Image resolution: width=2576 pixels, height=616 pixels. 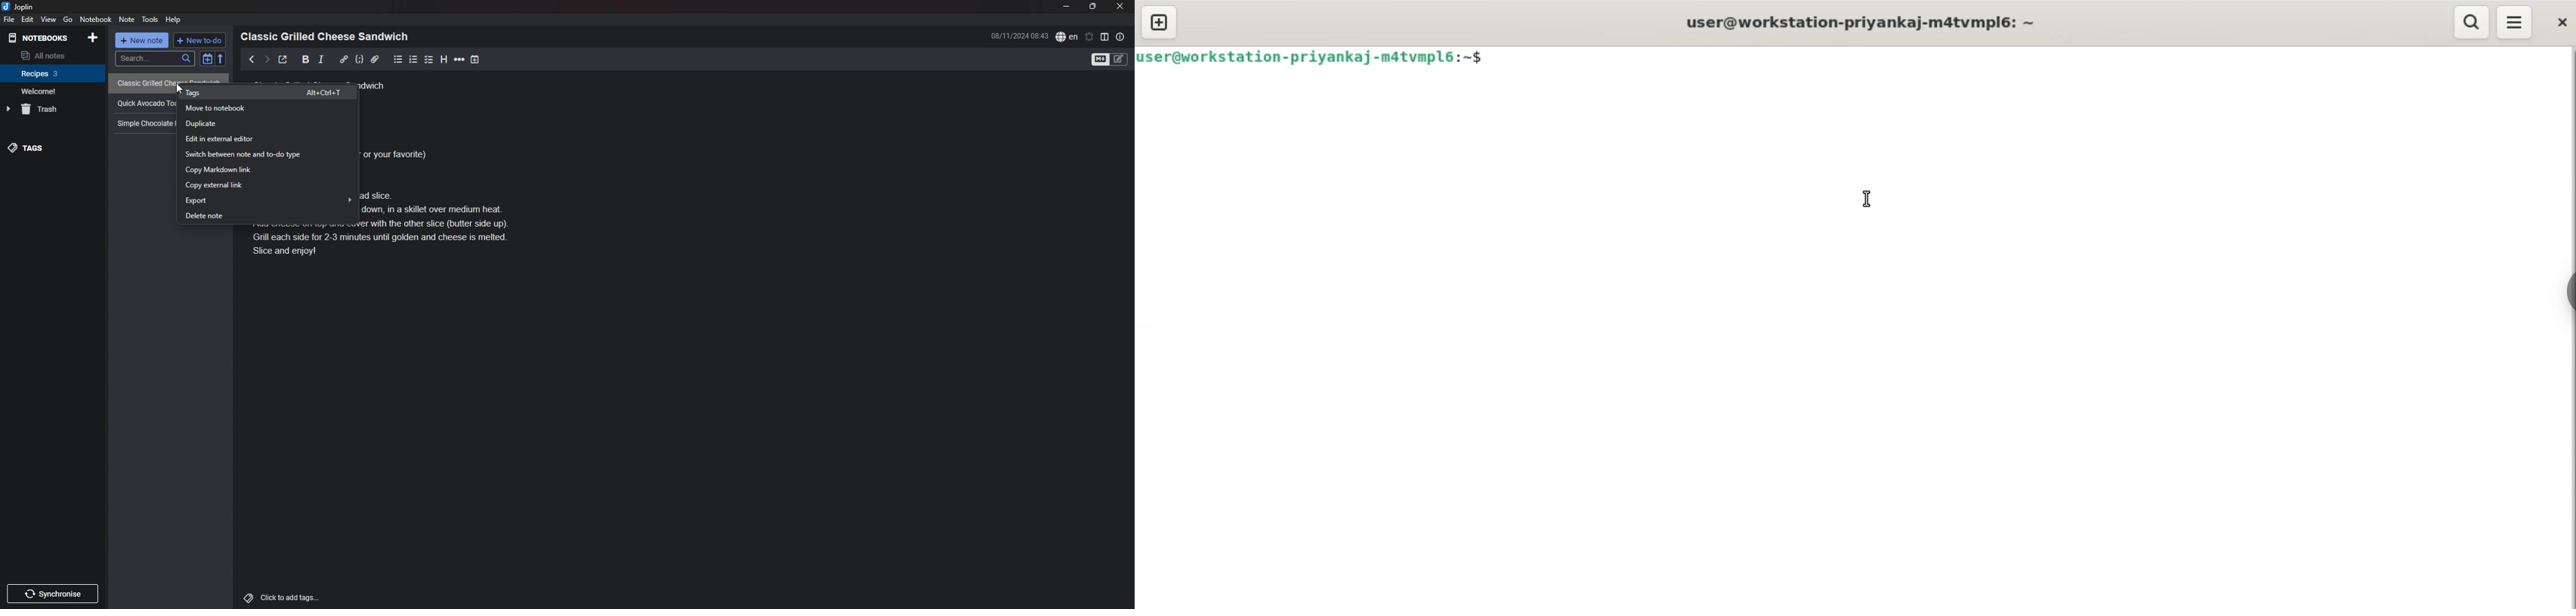 What do you see at coordinates (175, 20) in the screenshot?
I see `help` at bounding box center [175, 20].